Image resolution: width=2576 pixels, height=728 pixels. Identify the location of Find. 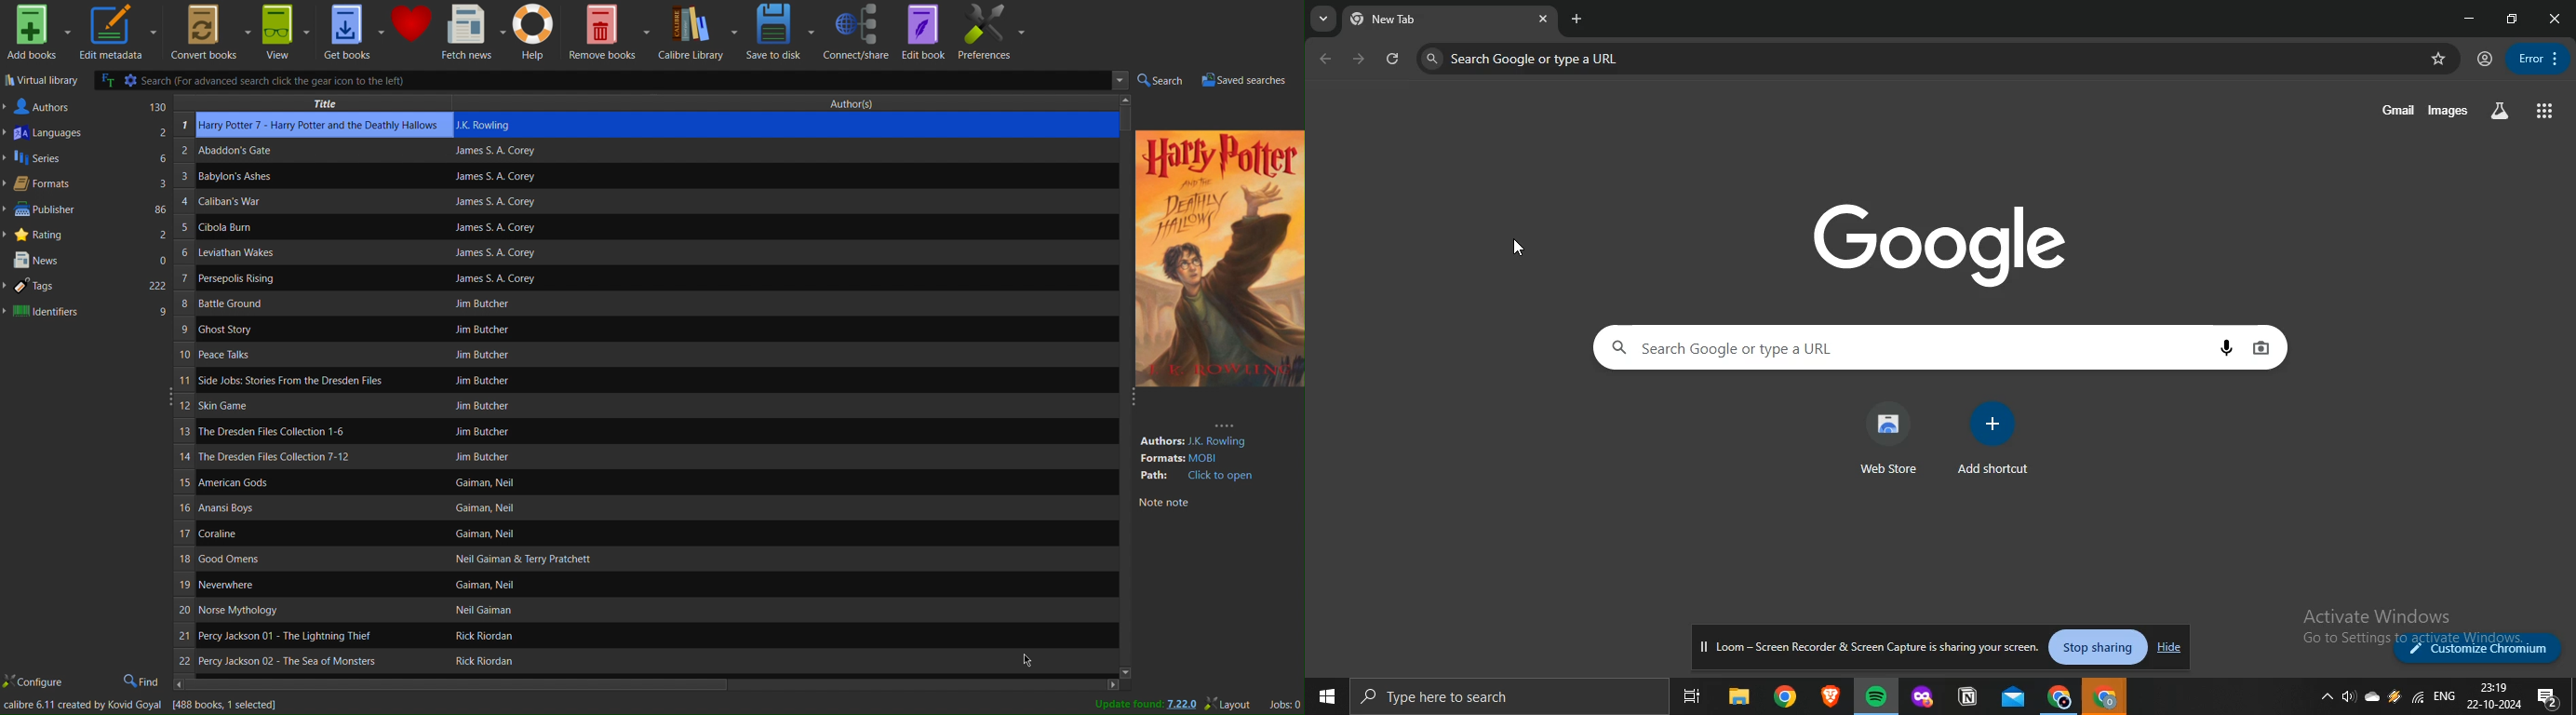
(141, 681).